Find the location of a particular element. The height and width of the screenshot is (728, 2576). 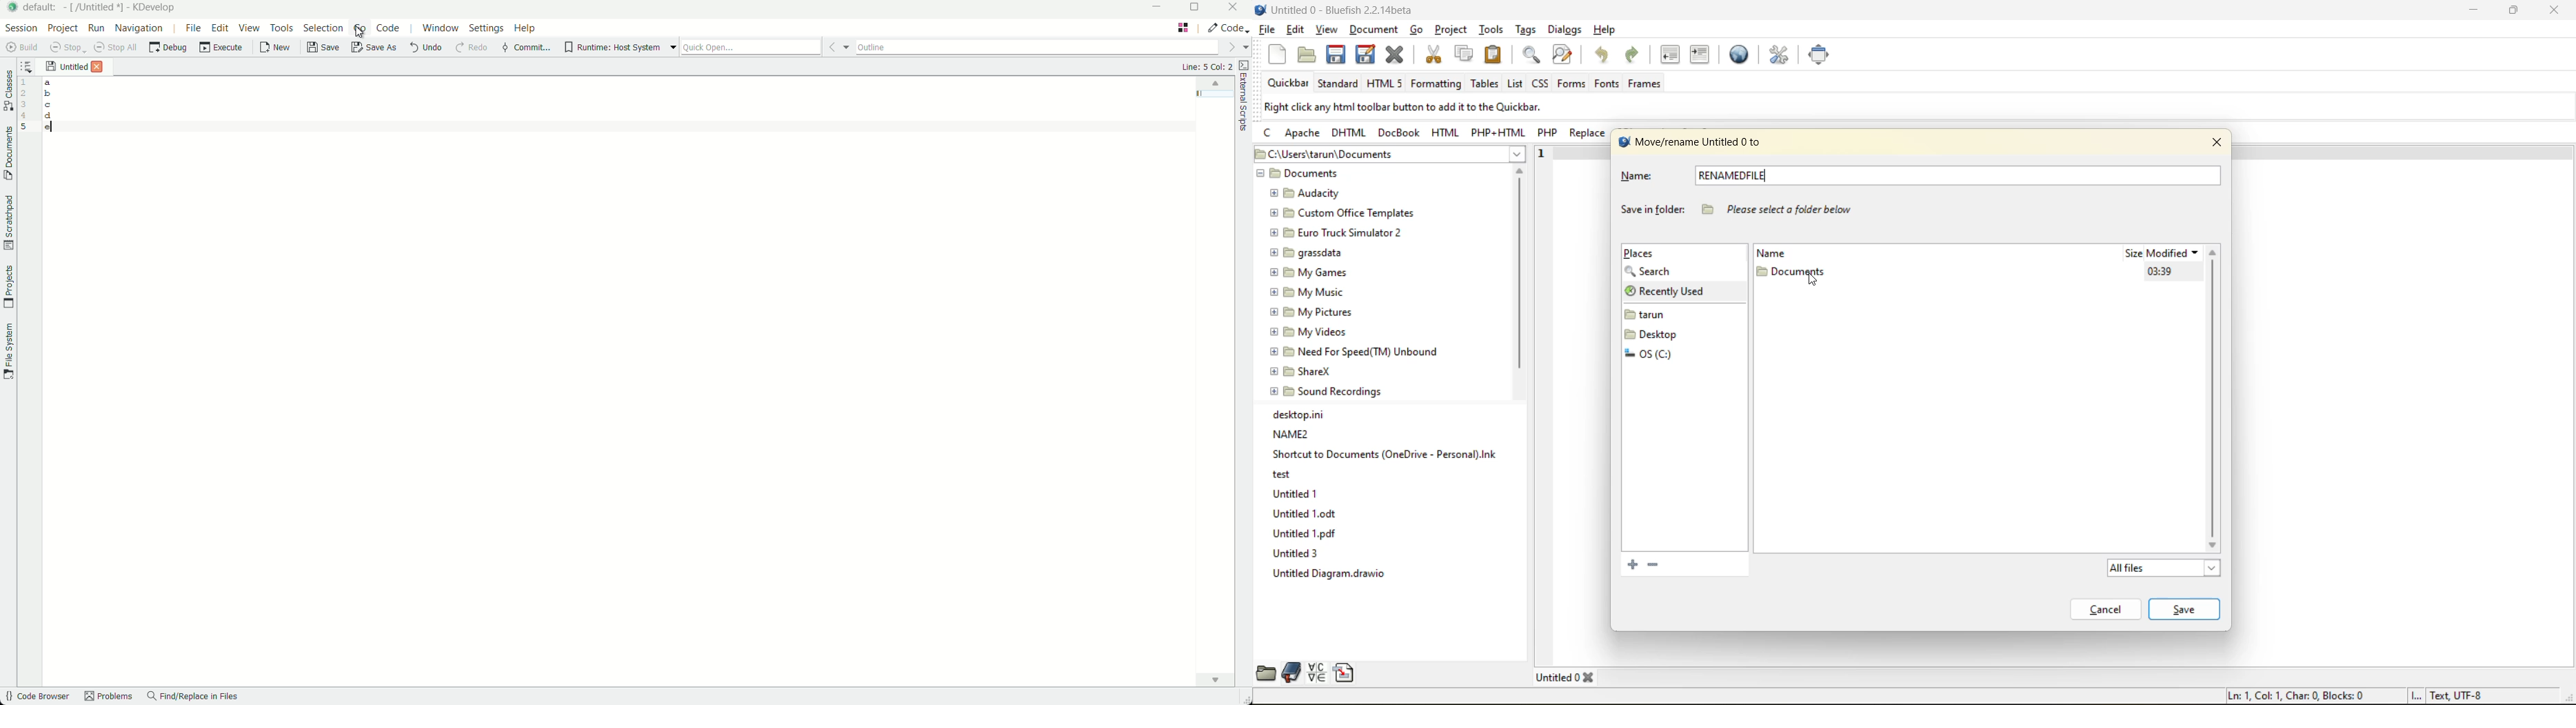

graph is located at coordinates (2206, 414).